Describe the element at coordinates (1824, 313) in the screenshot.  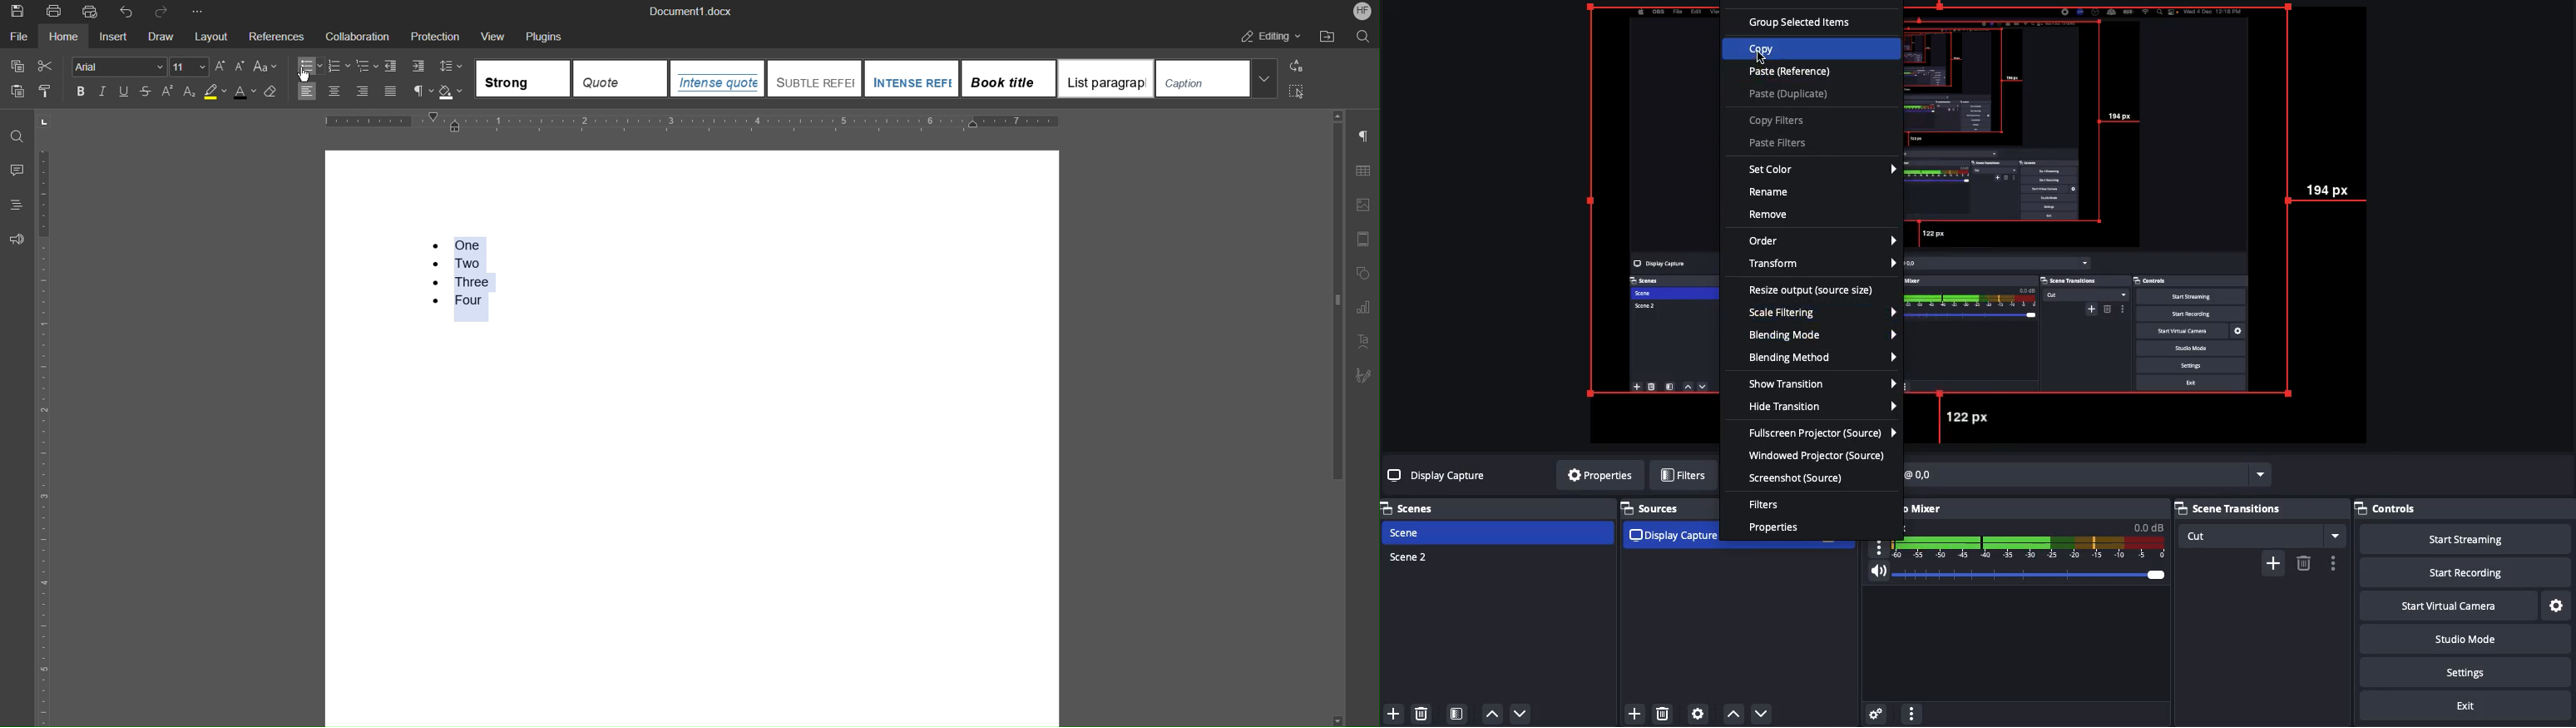
I see `Scale filtering` at that location.